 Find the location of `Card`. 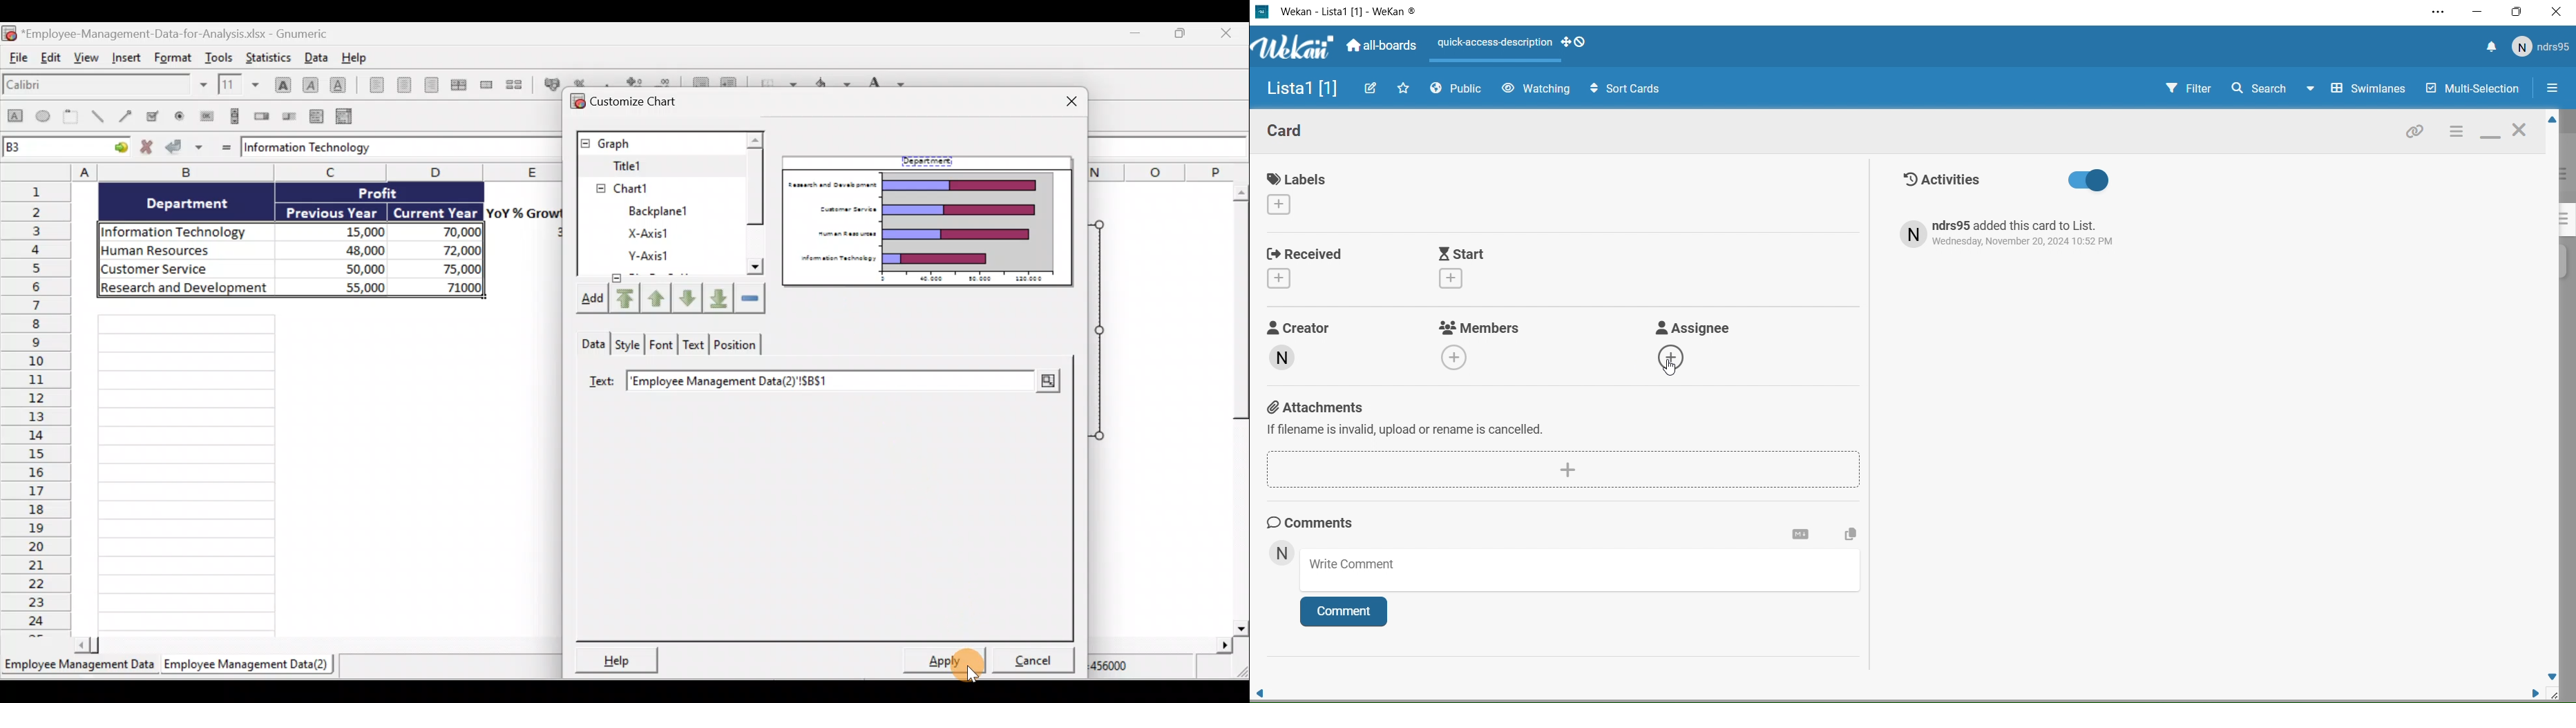

Card is located at coordinates (1297, 133).